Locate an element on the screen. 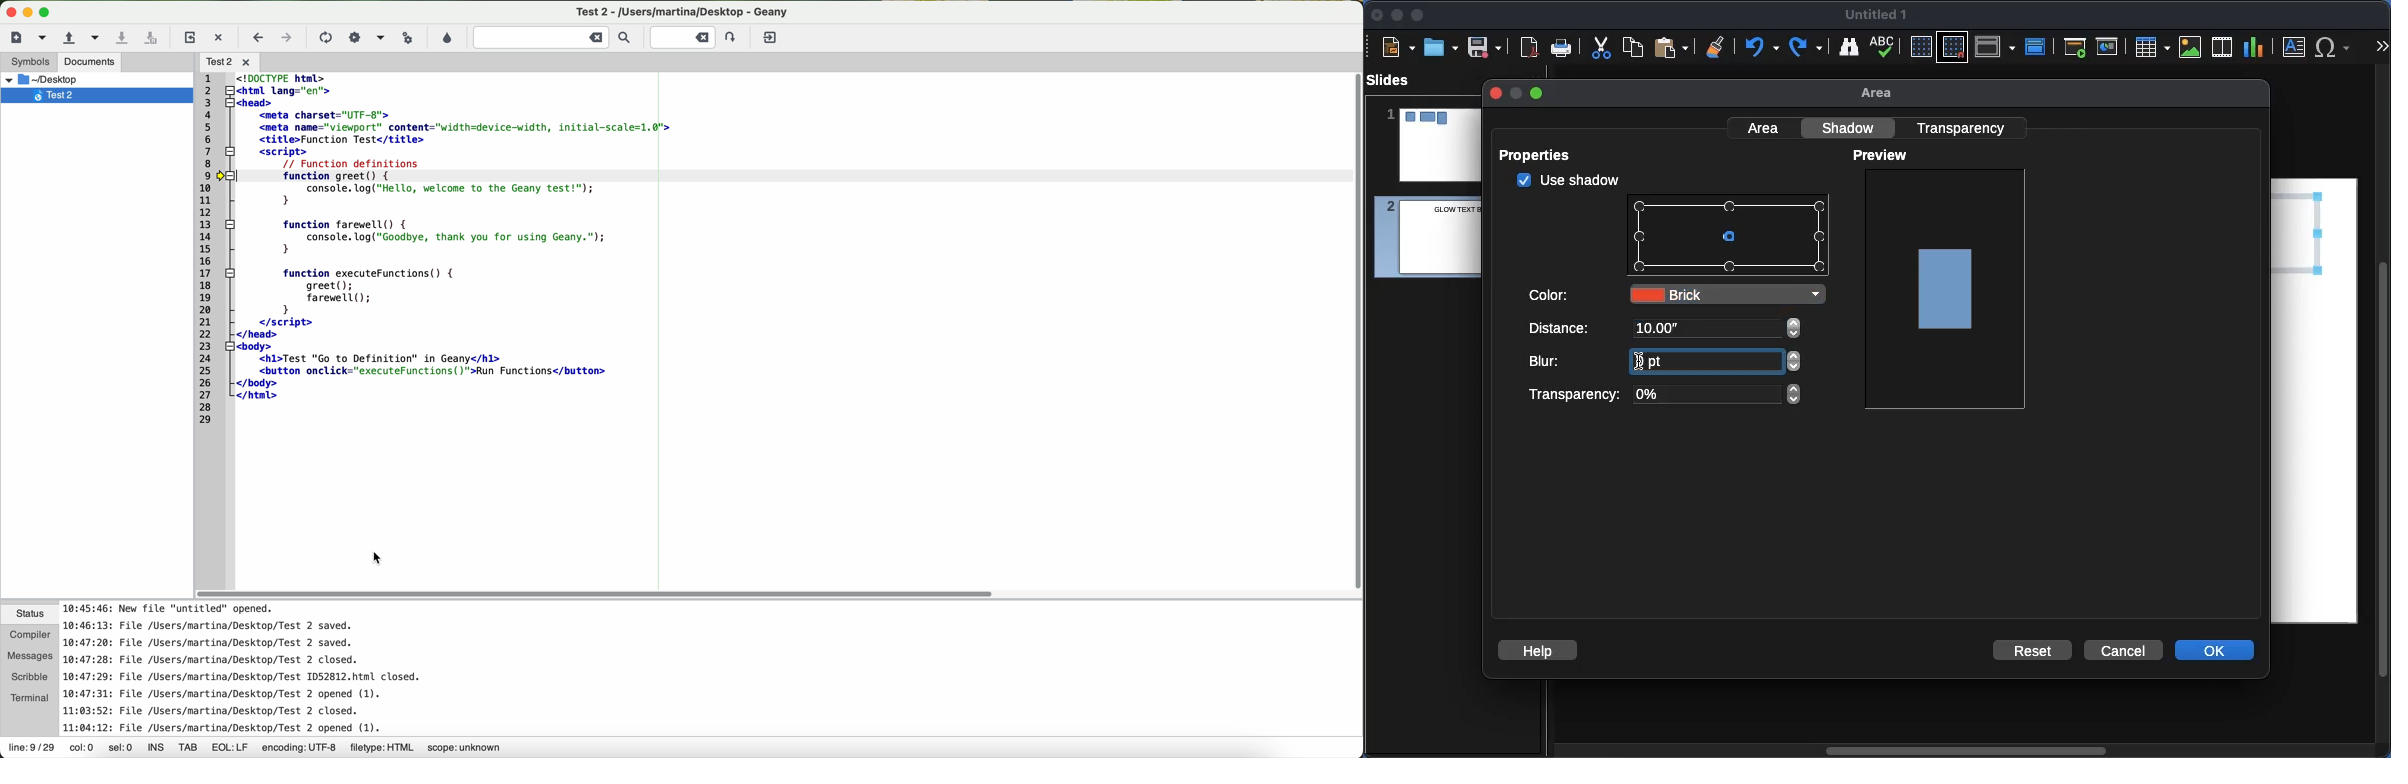 The height and width of the screenshot is (784, 2408). Image is located at coordinates (2191, 47).